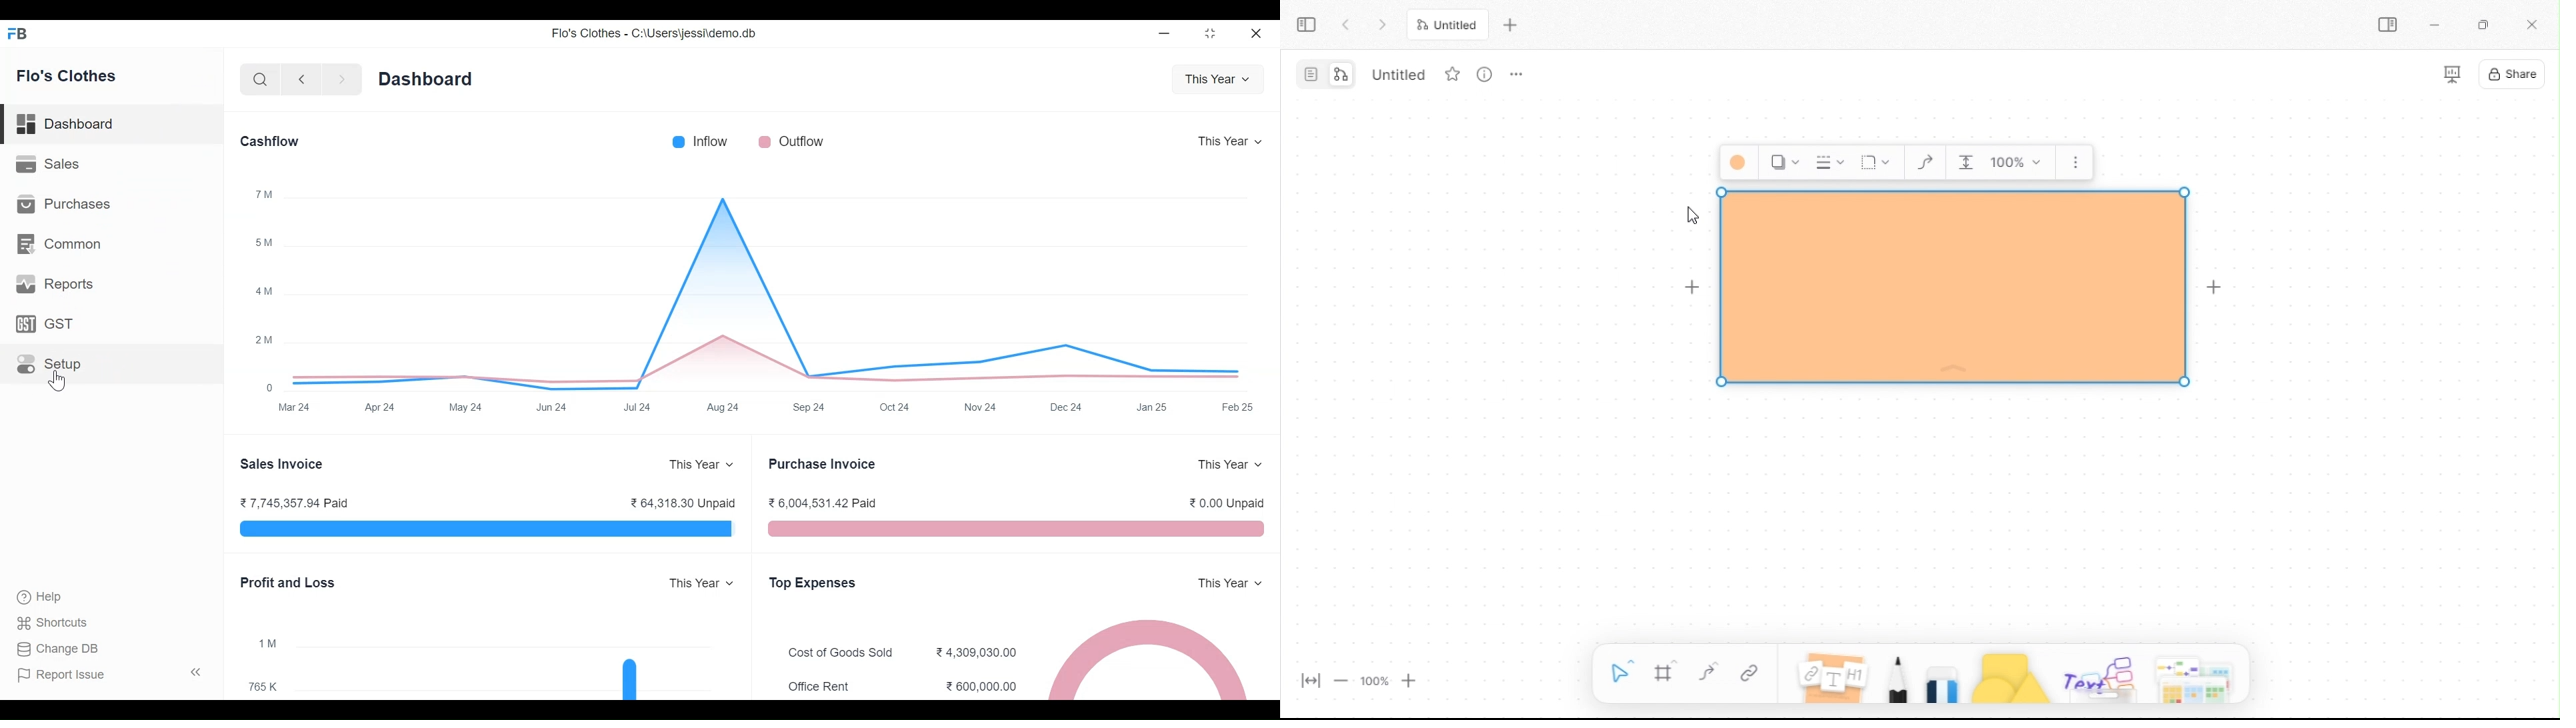 This screenshot has width=2576, height=728. I want to click on link, so click(1751, 675).